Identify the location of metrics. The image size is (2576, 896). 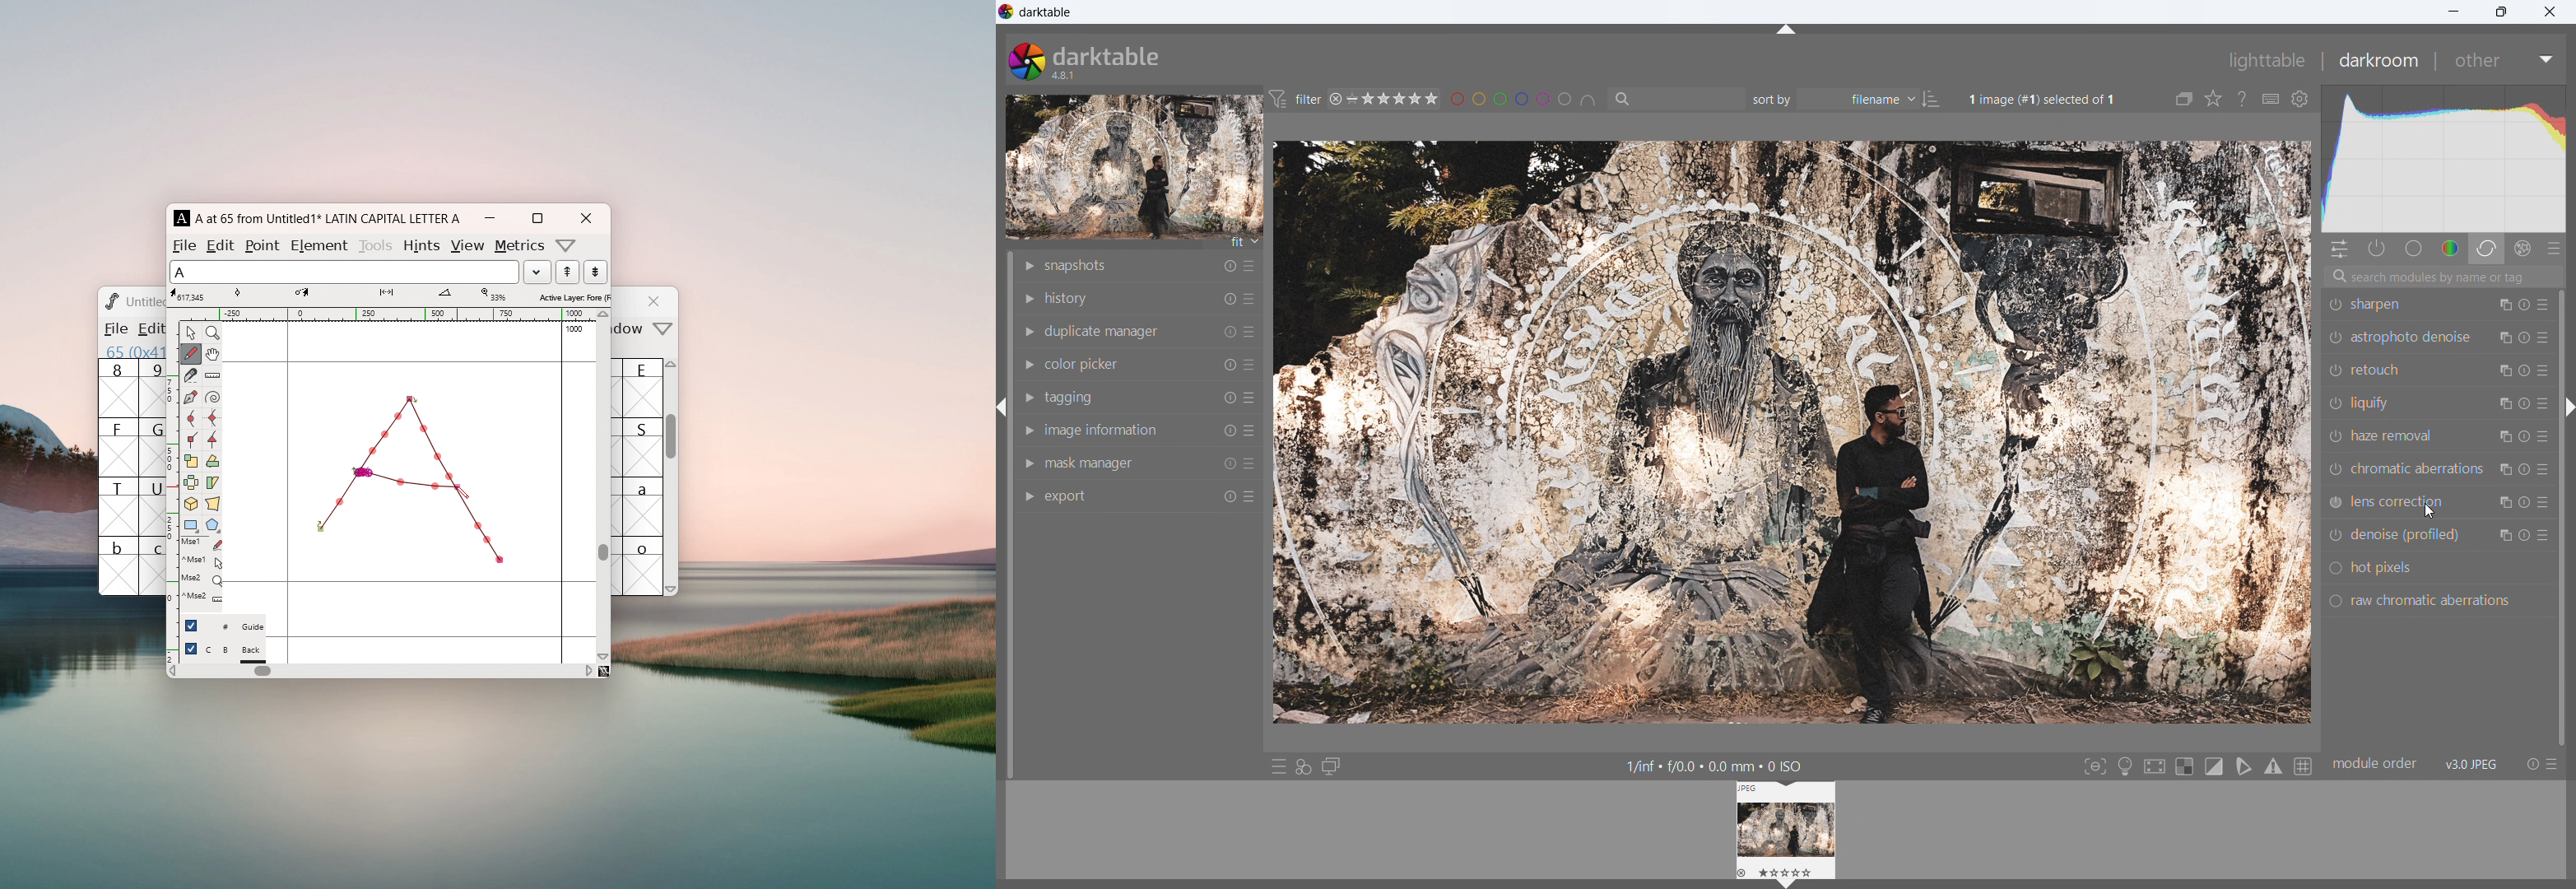
(520, 246).